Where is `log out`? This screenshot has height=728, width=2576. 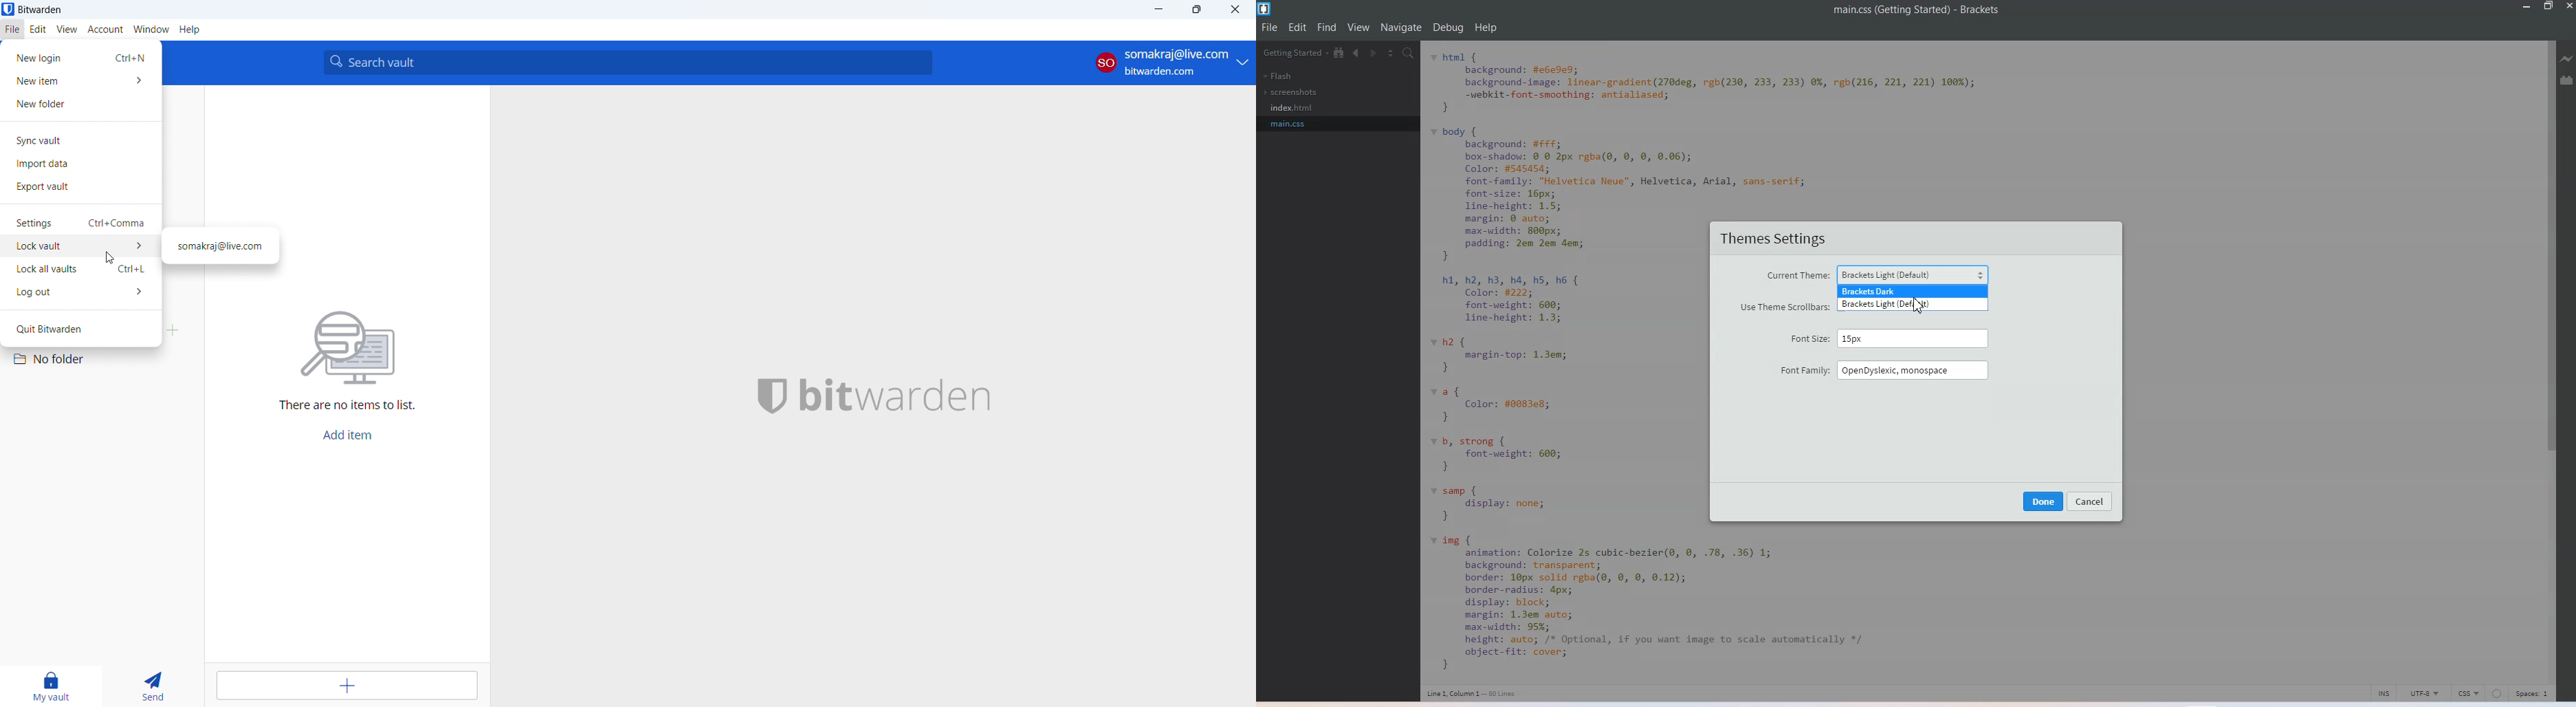
log out is located at coordinates (80, 292).